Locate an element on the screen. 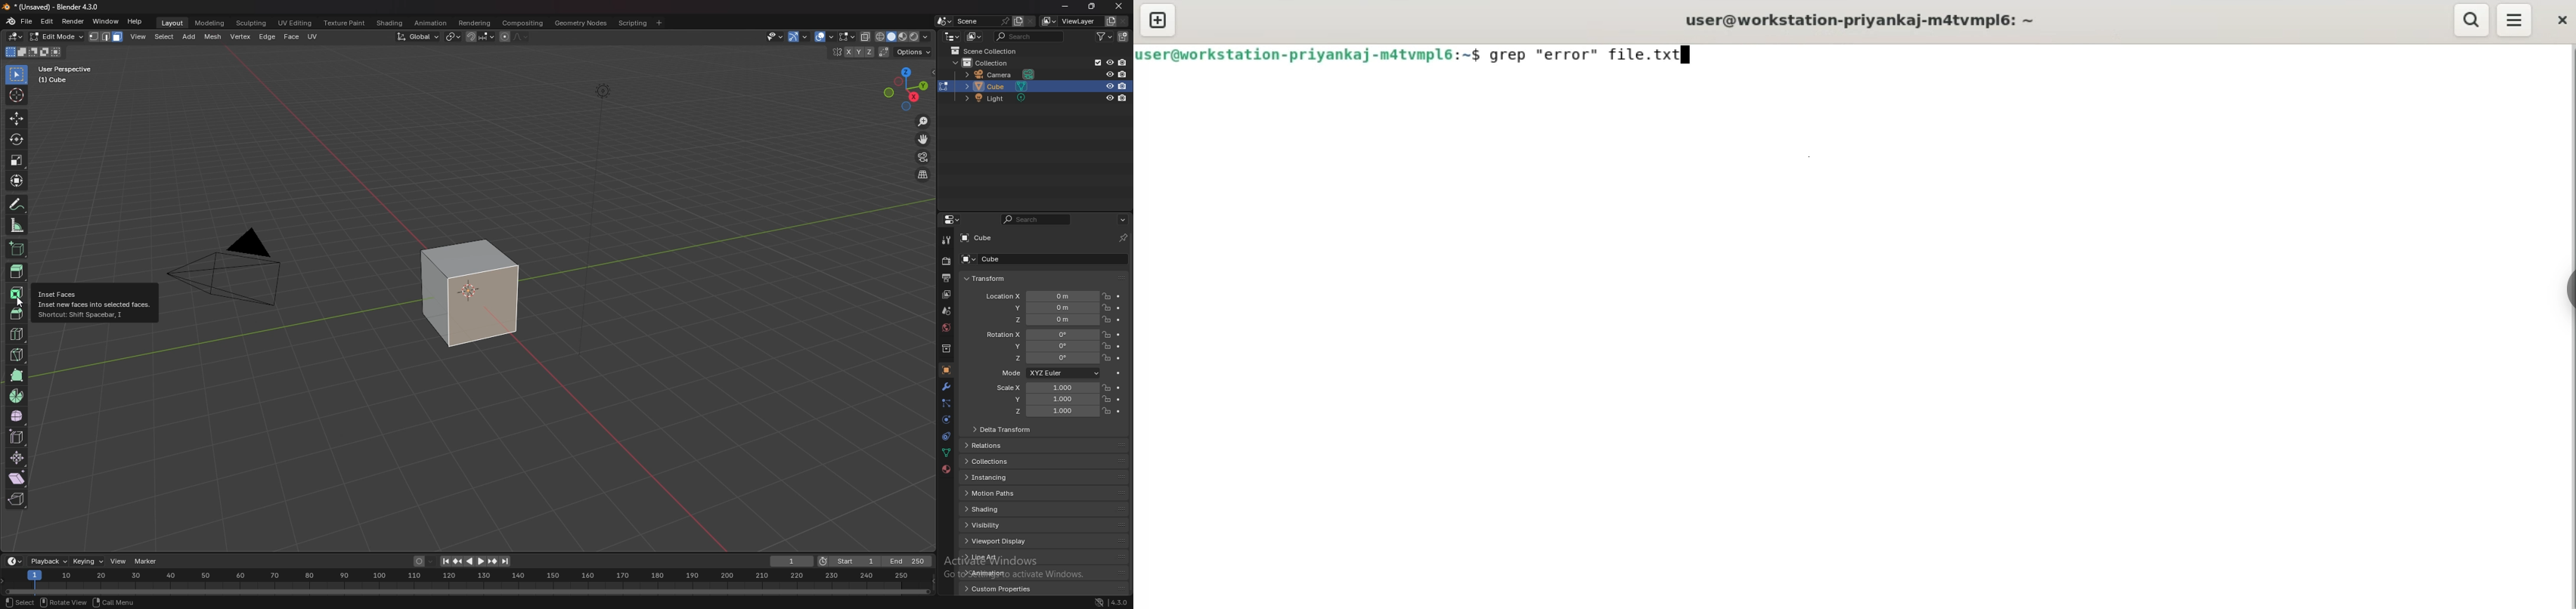  user@workstation-priyankaj-m4tvmpl6: ~$ is located at coordinates (1312, 54).